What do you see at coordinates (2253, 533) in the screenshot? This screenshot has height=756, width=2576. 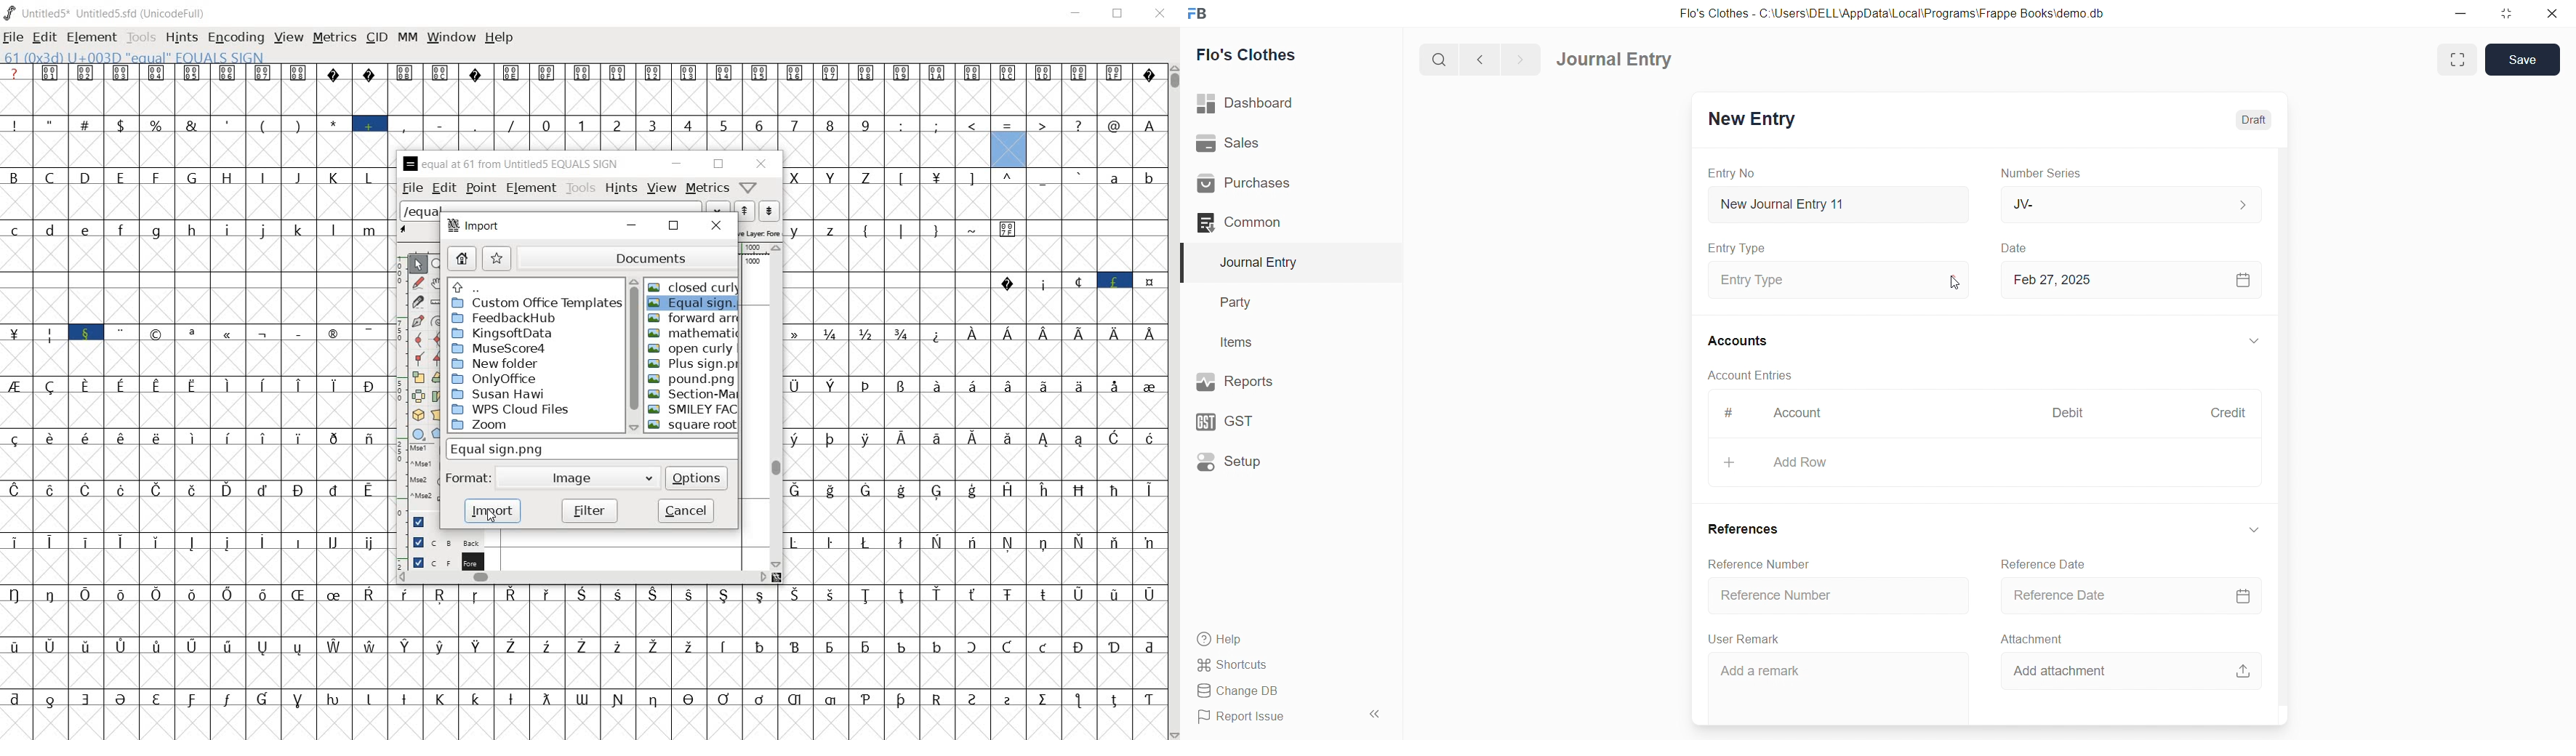 I see `EXPAND/COLLAPSE` at bounding box center [2253, 533].